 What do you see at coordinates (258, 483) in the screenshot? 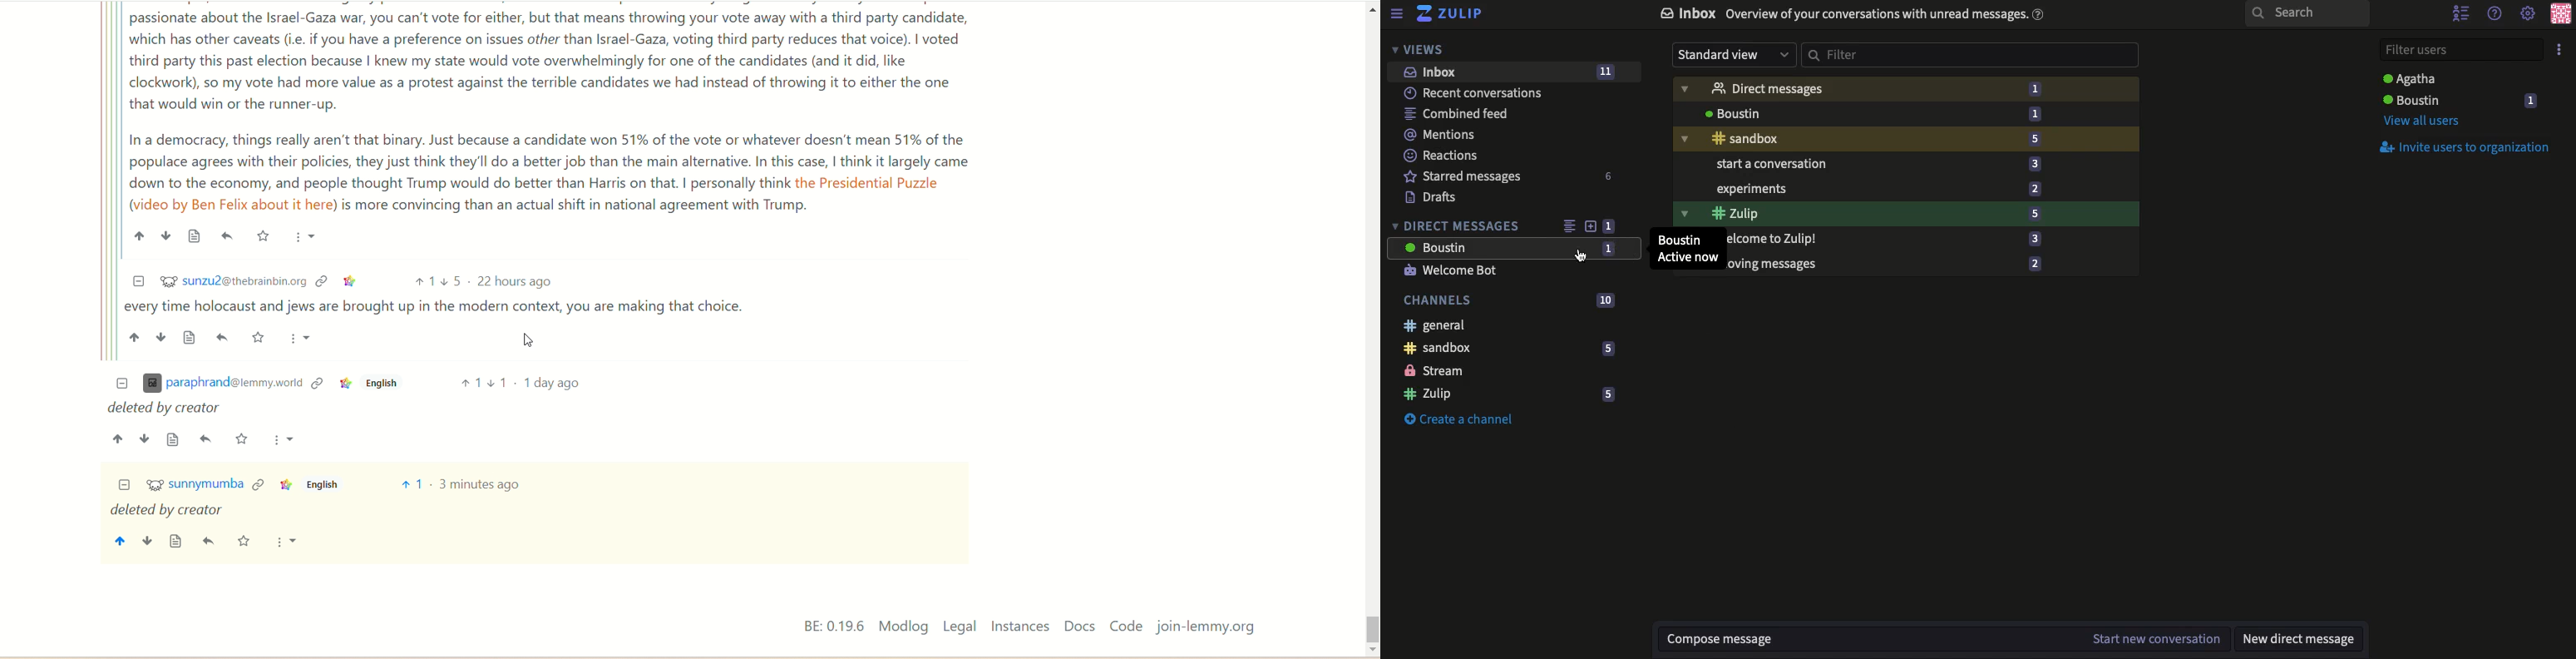
I see `link` at bounding box center [258, 483].